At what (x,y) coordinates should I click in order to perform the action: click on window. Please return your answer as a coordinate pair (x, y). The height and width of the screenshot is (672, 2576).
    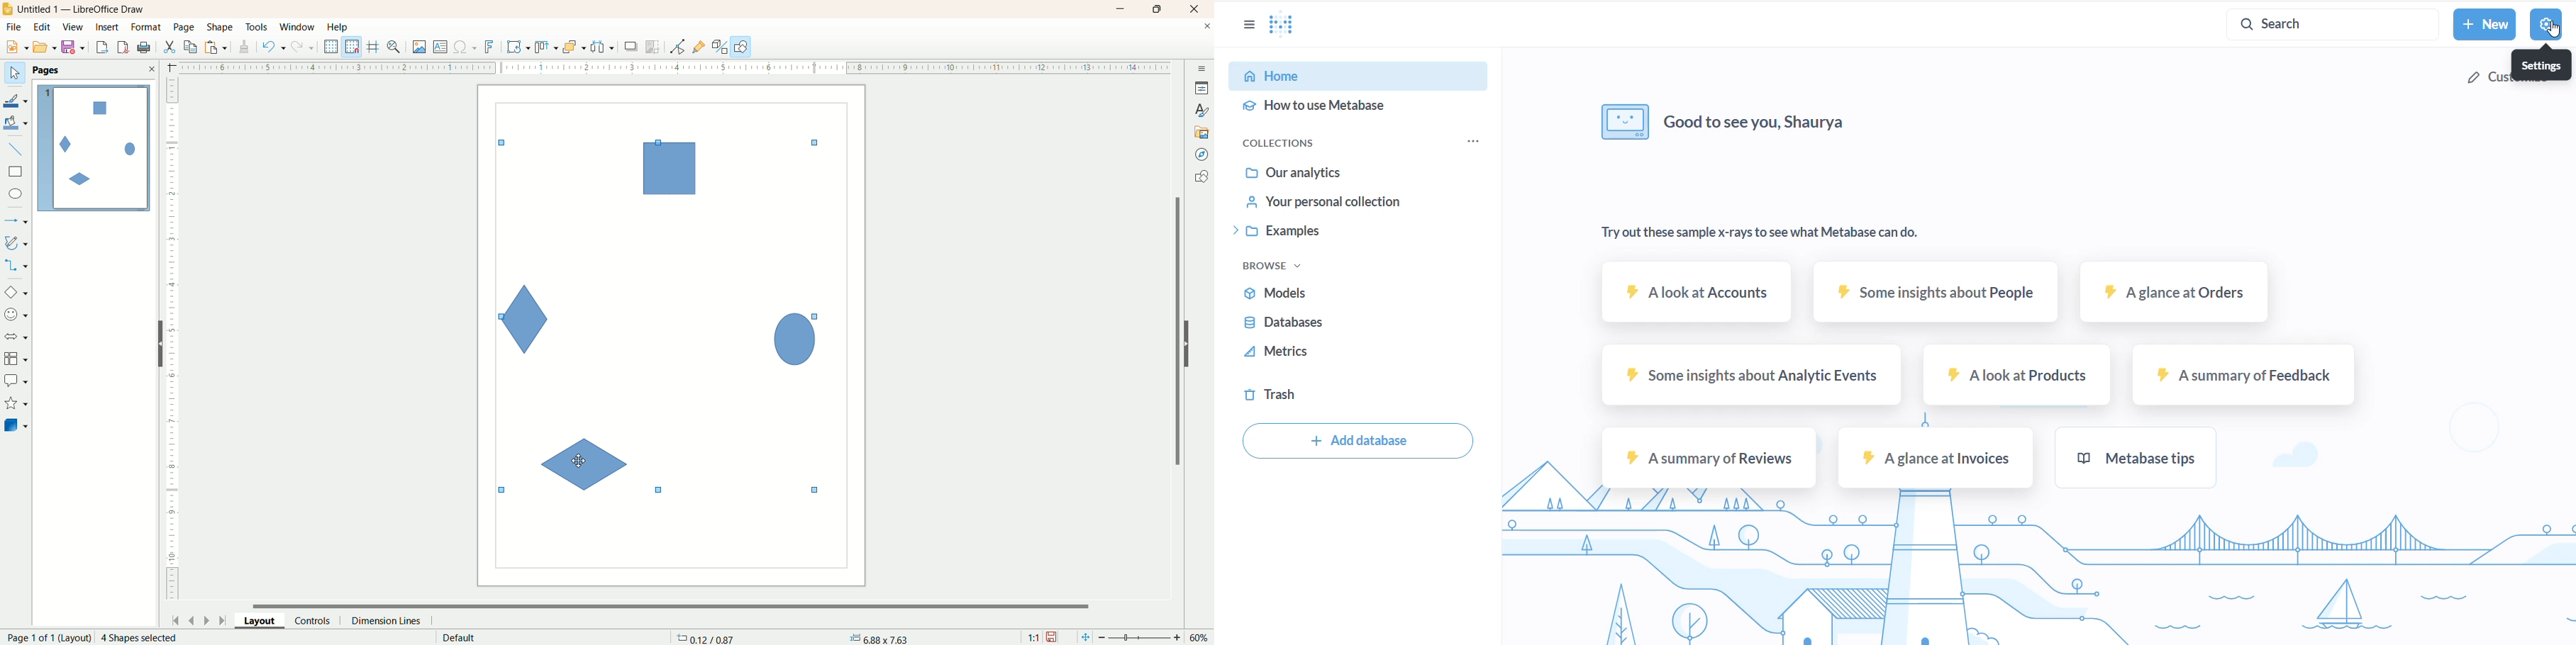
    Looking at the image, I should click on (301, 28).